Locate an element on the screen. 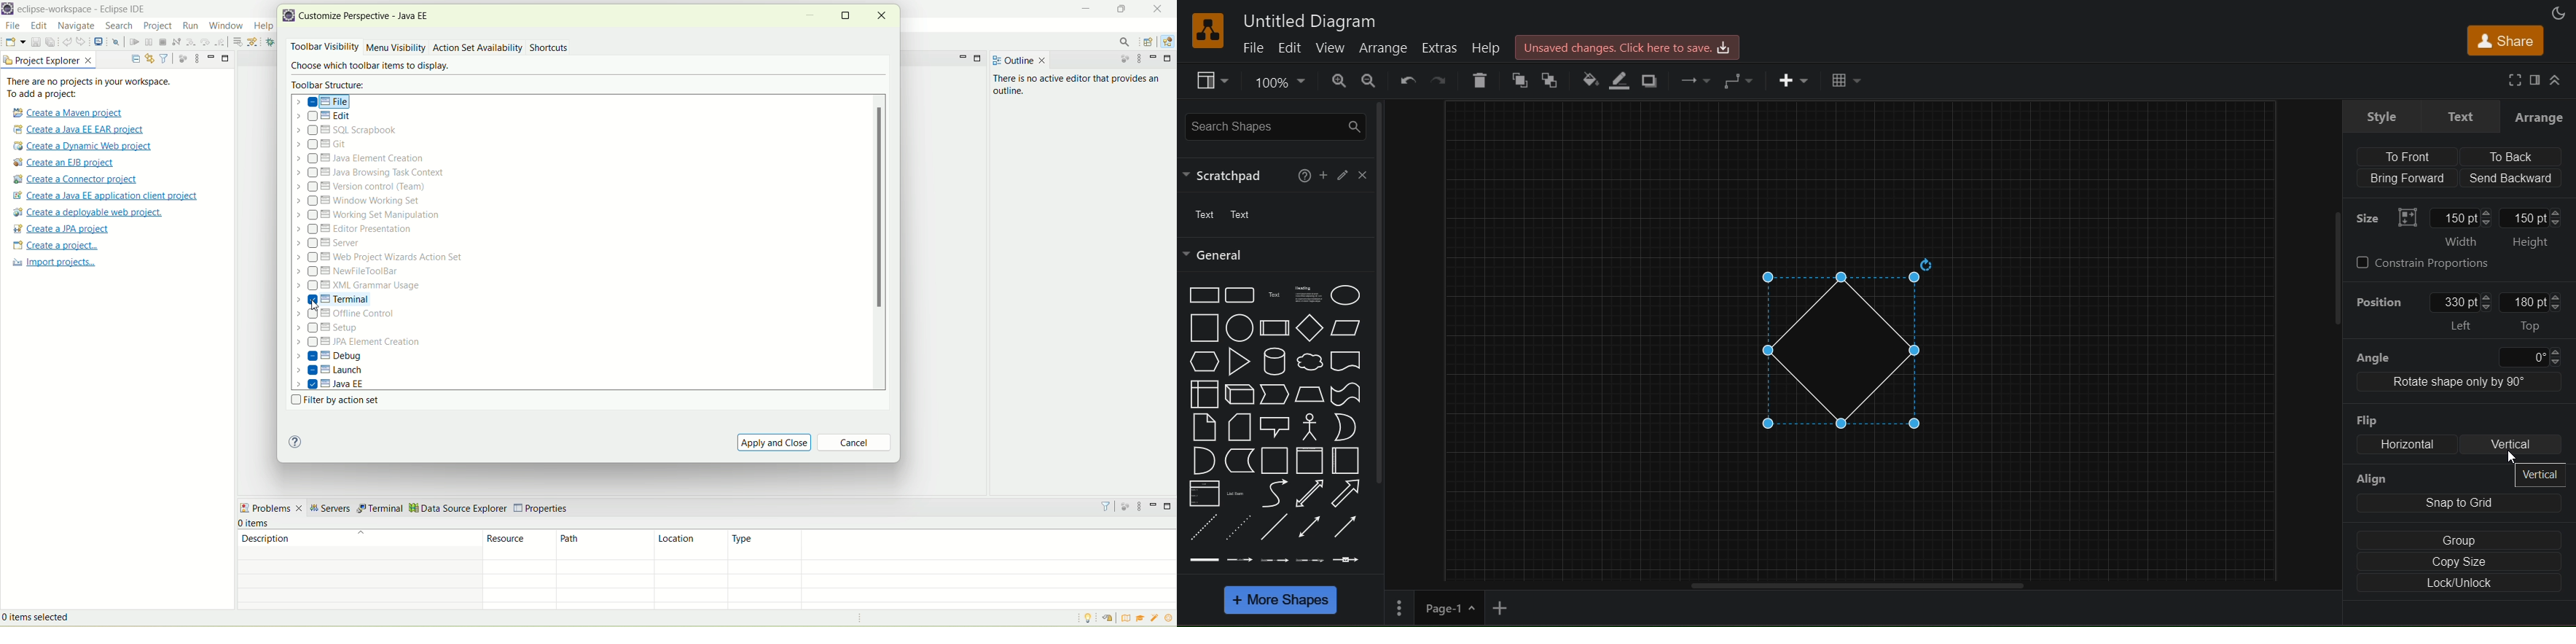 The image size is (2576, 644). style is located at coordinates (2378, 117).